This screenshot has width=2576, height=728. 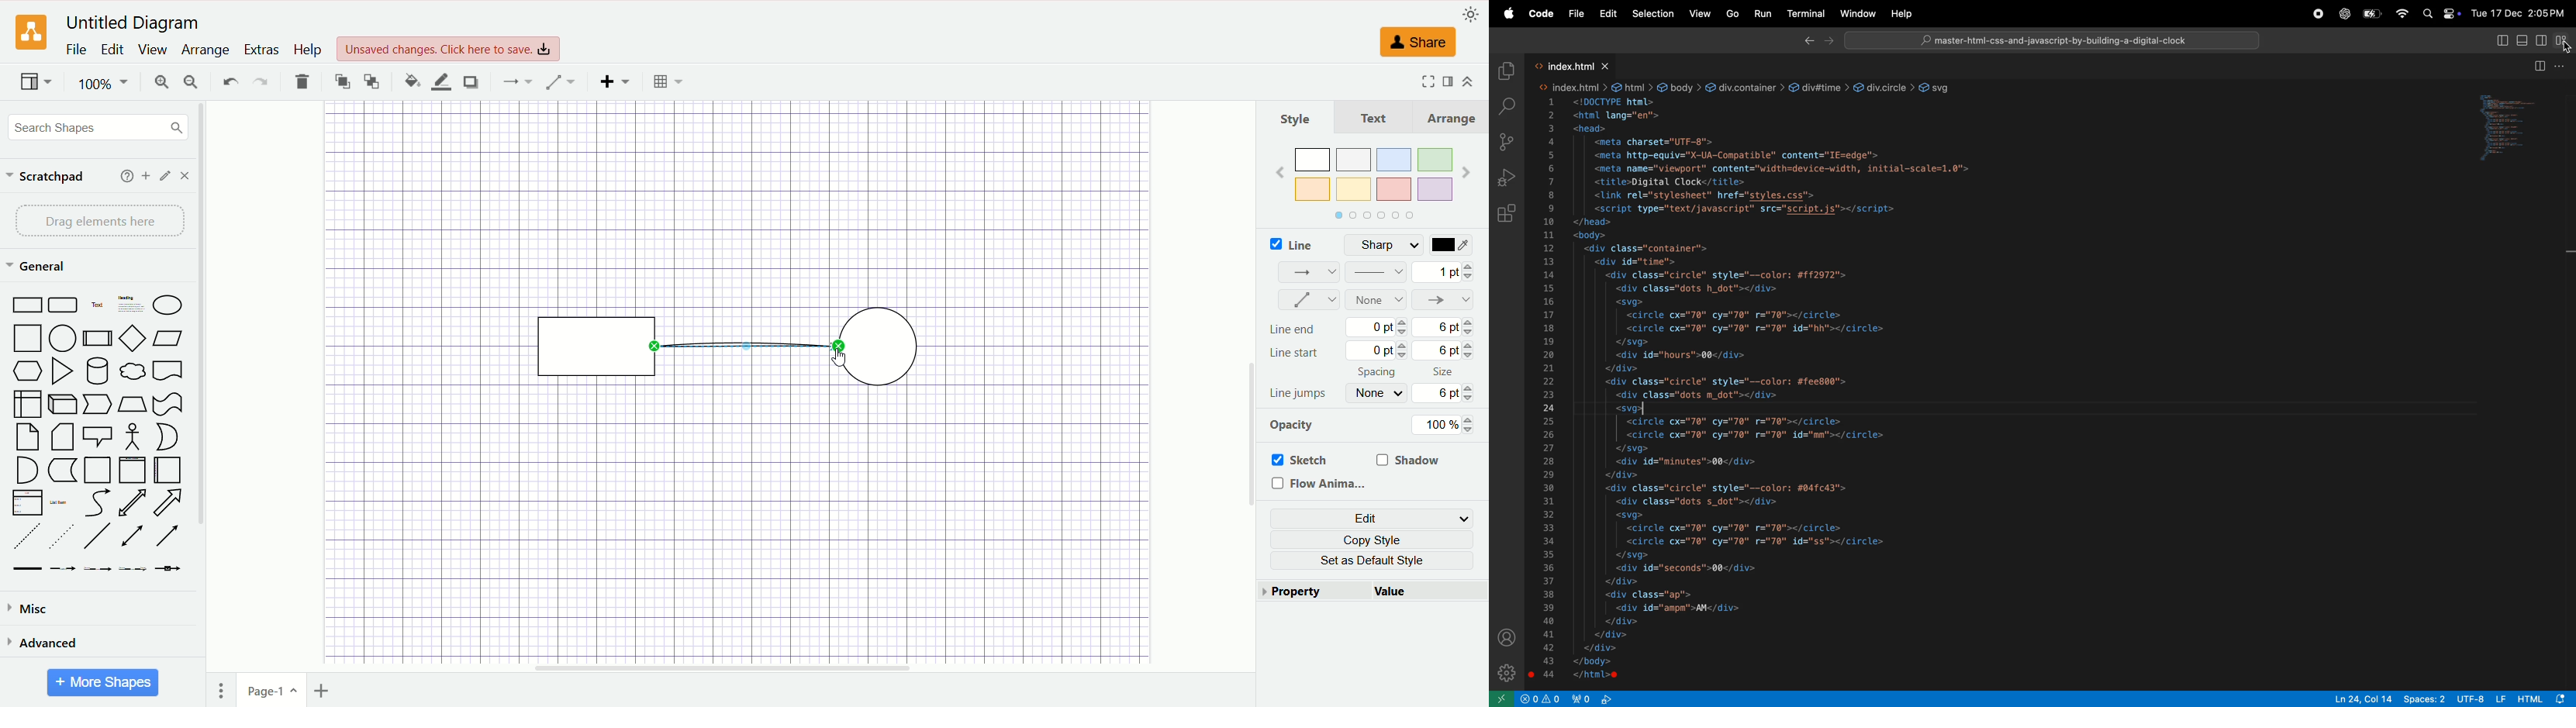 What do you see at coordinates (112, 51) in the screenshot?
I see `edit` at bounding box center [112, 51].